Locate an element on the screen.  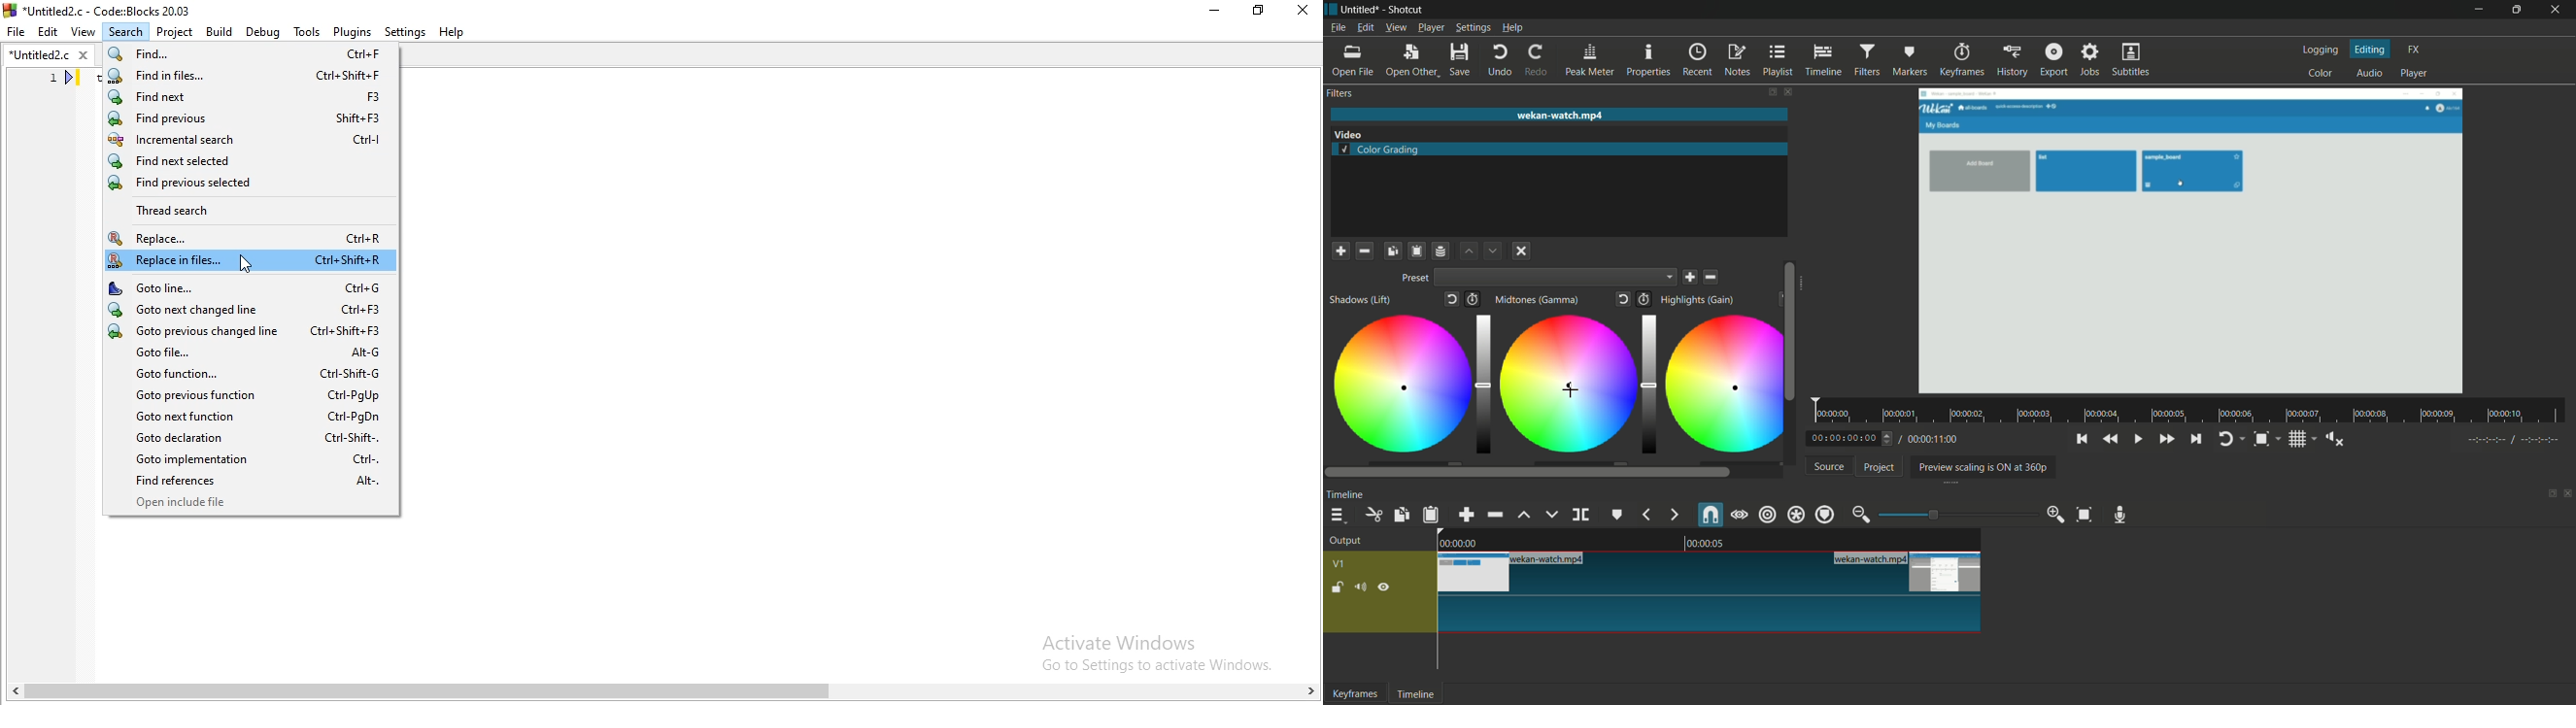
toggle zoom is located at coordinates (2266, 439).